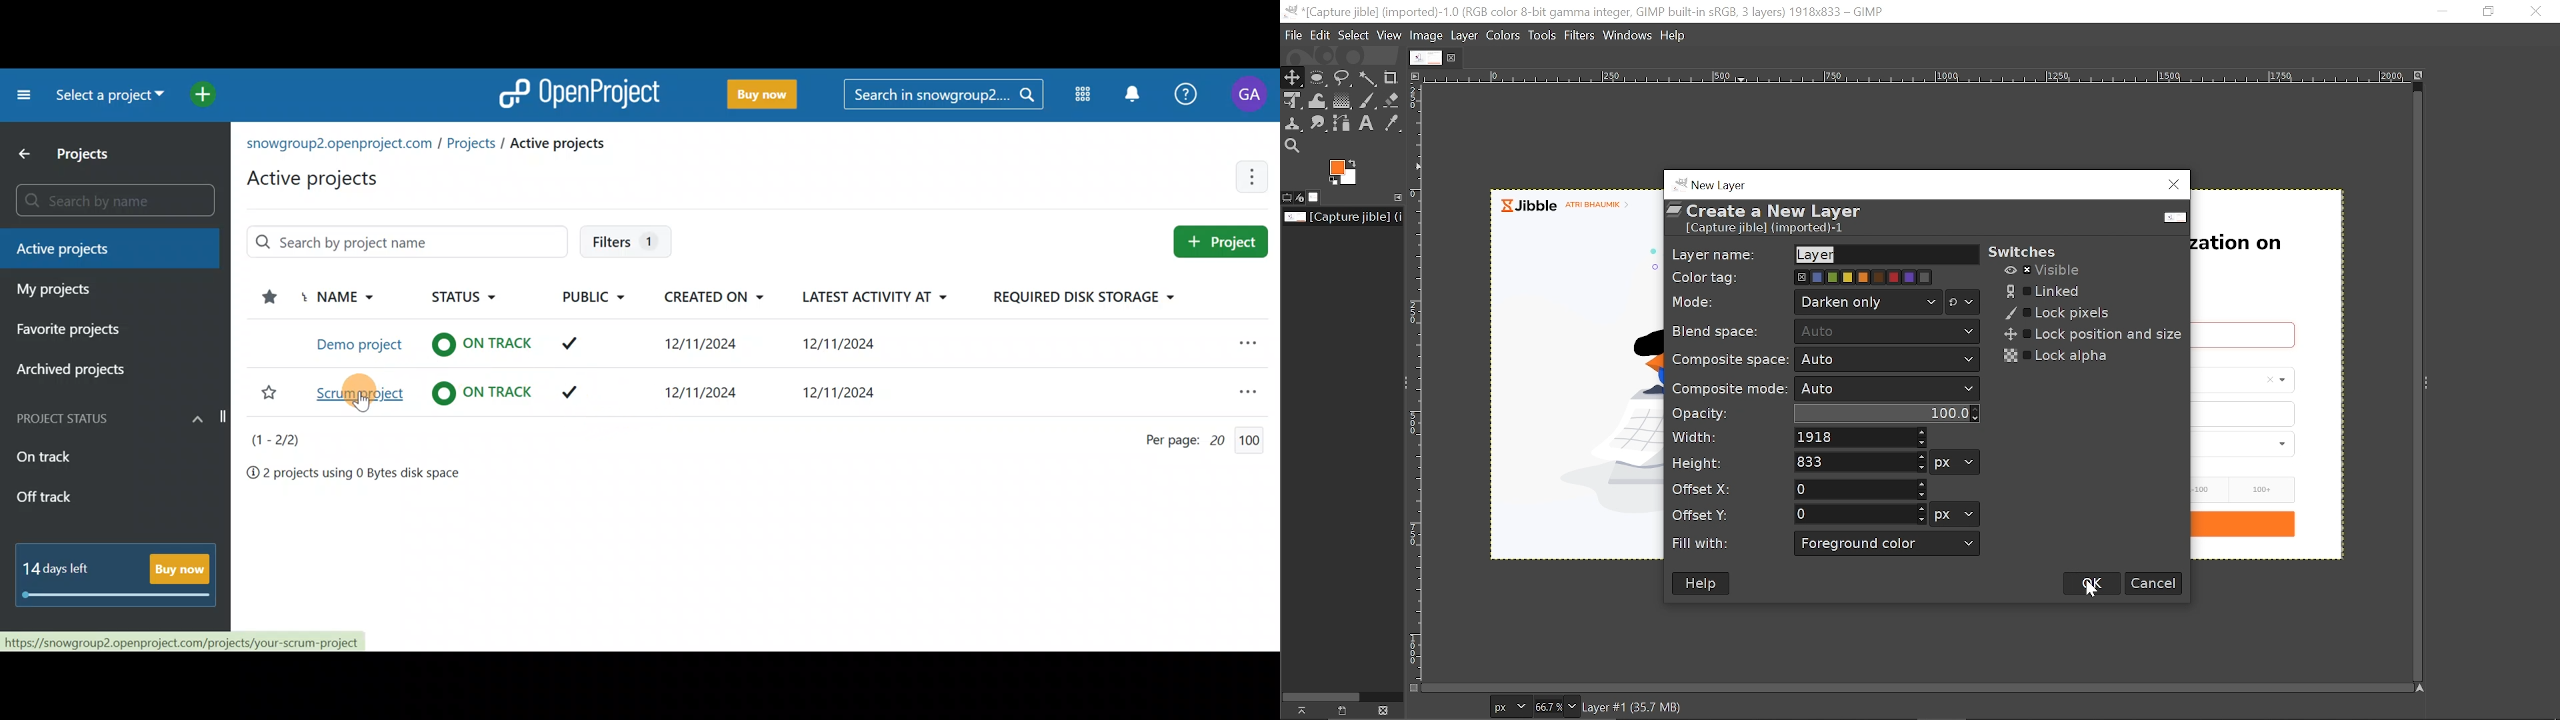  Describe the element at coordinates (1129, 93) in the screenshot. I see `Notification centre` at that location.